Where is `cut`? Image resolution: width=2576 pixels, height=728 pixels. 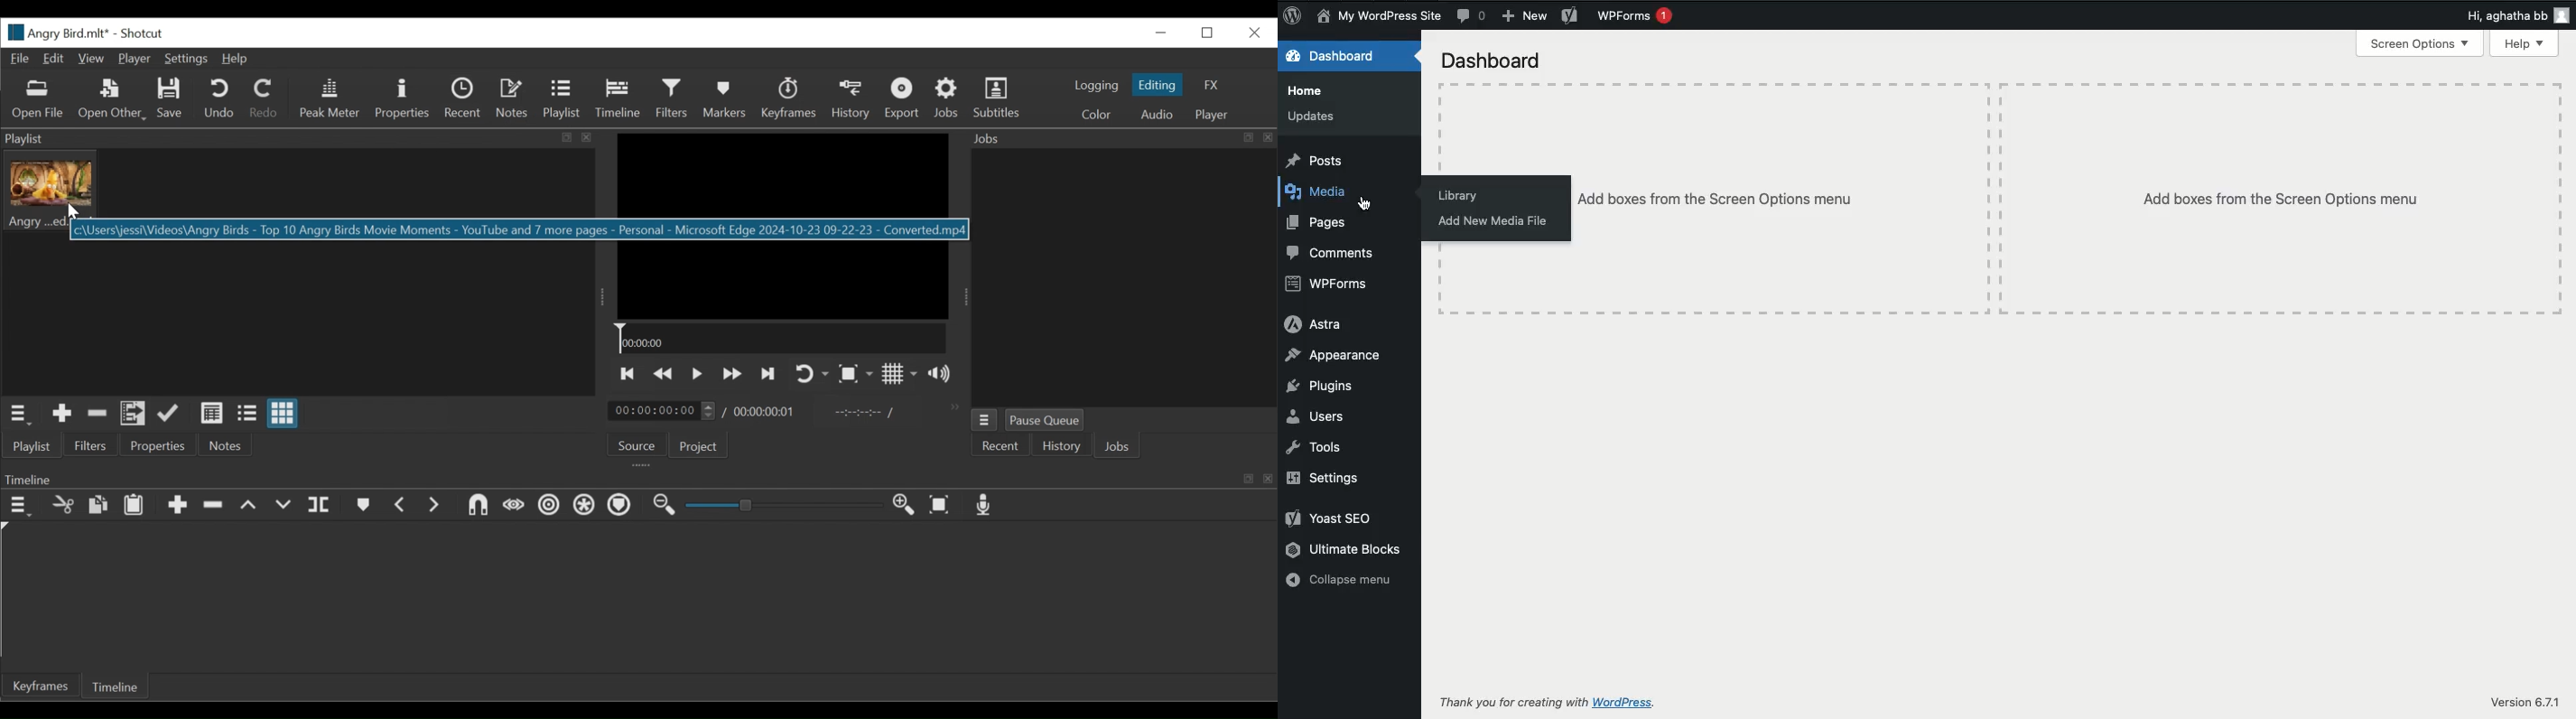
cut is located at coordinates (65, 505).